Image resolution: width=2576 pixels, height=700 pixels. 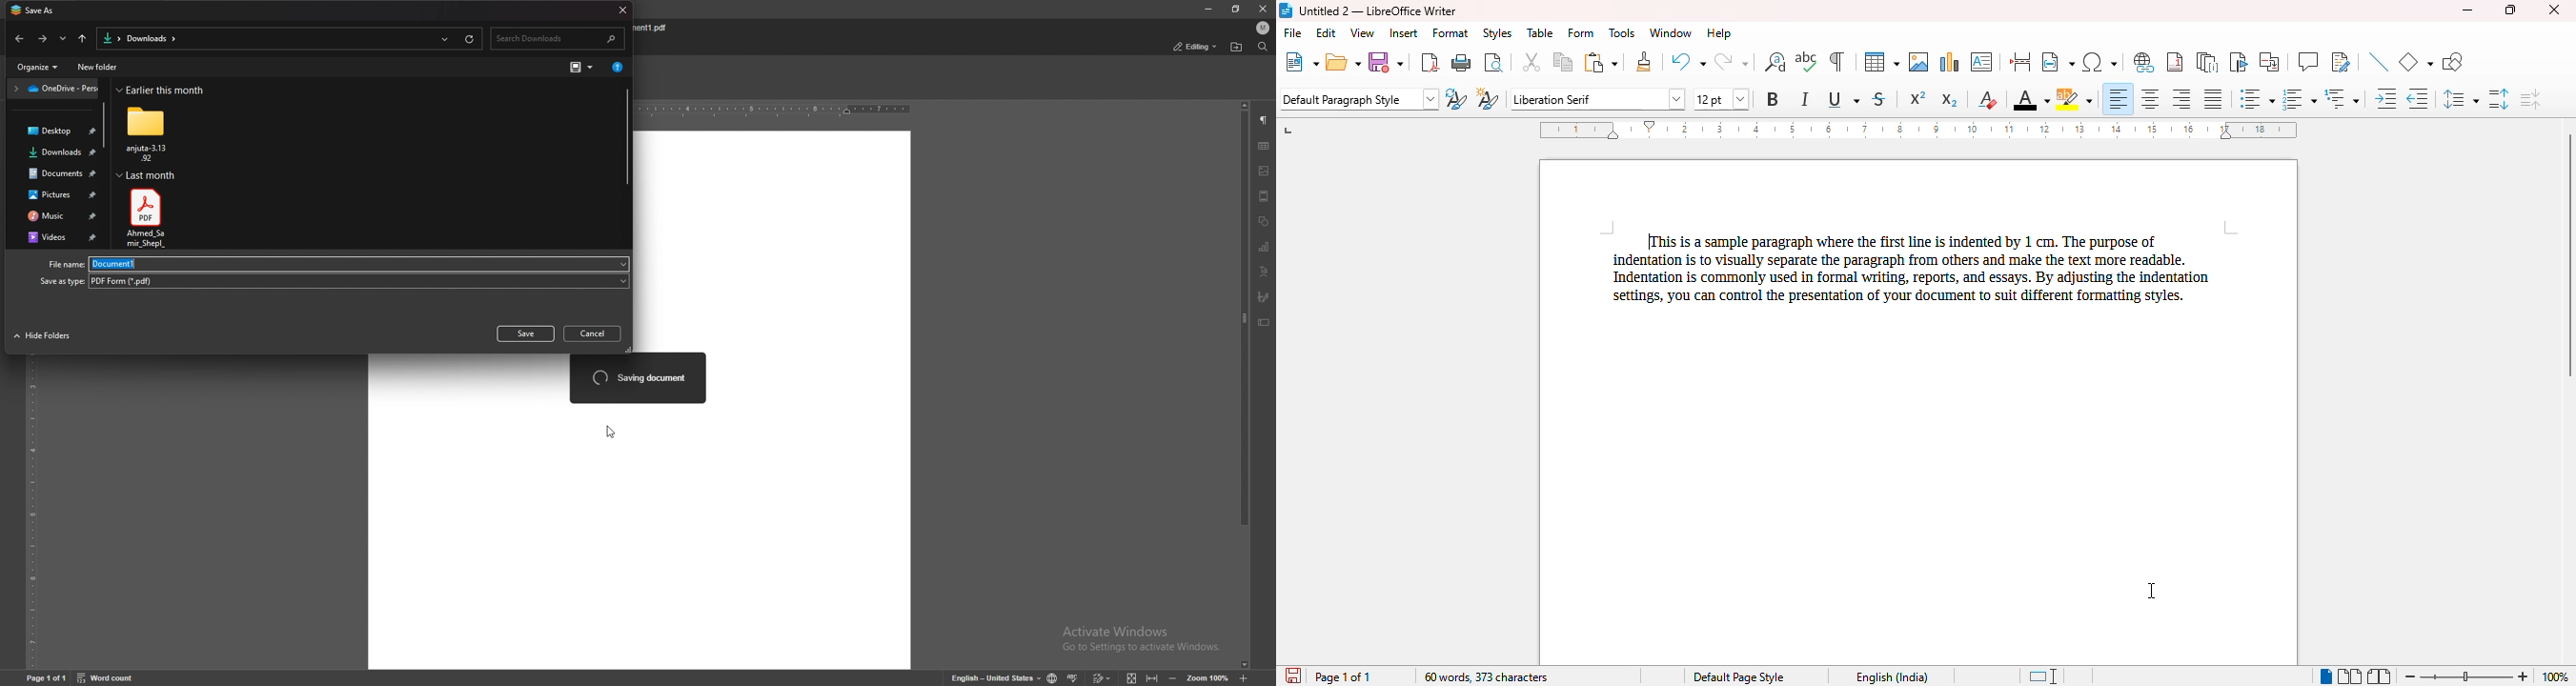 I want to click on save, so click(x=526, y=333).